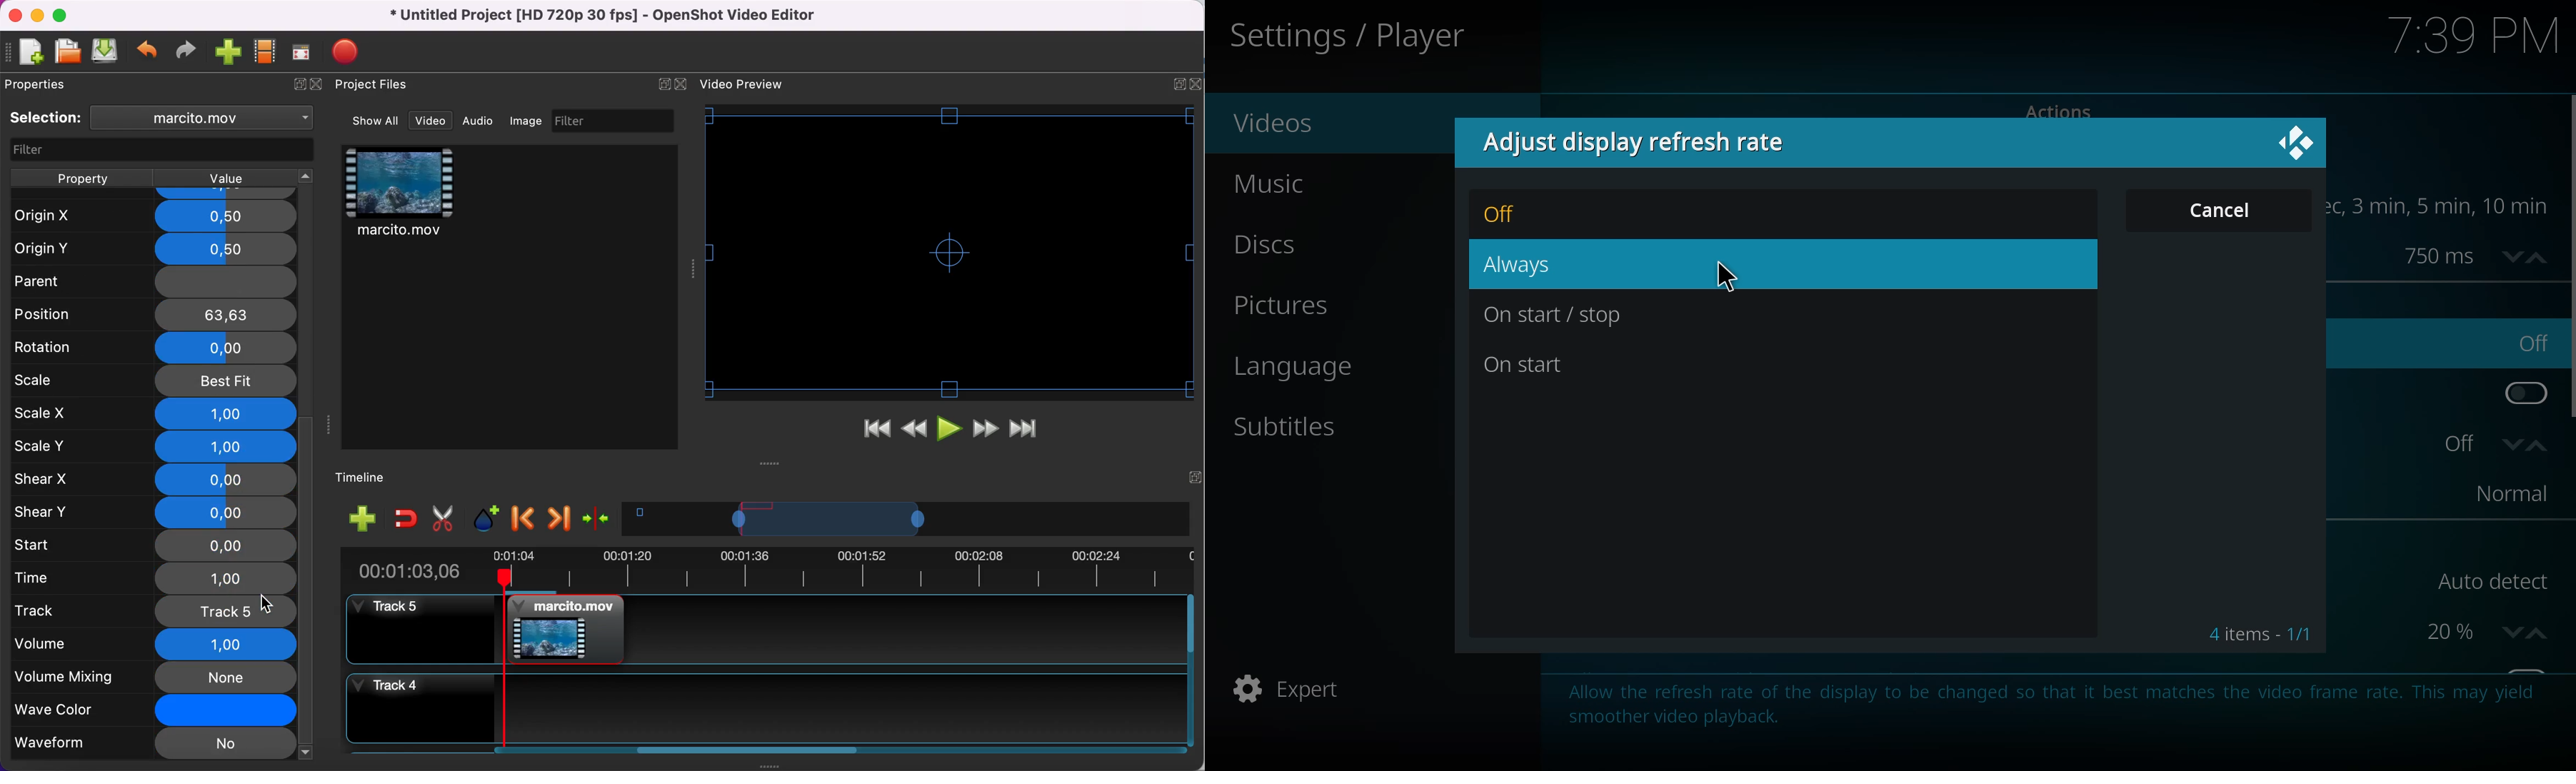 This screenshot has width=2576, height=784. What do you see at coordinates (106, 51) in the screenshot?
I see `save file` at bounding box center [106, 51].